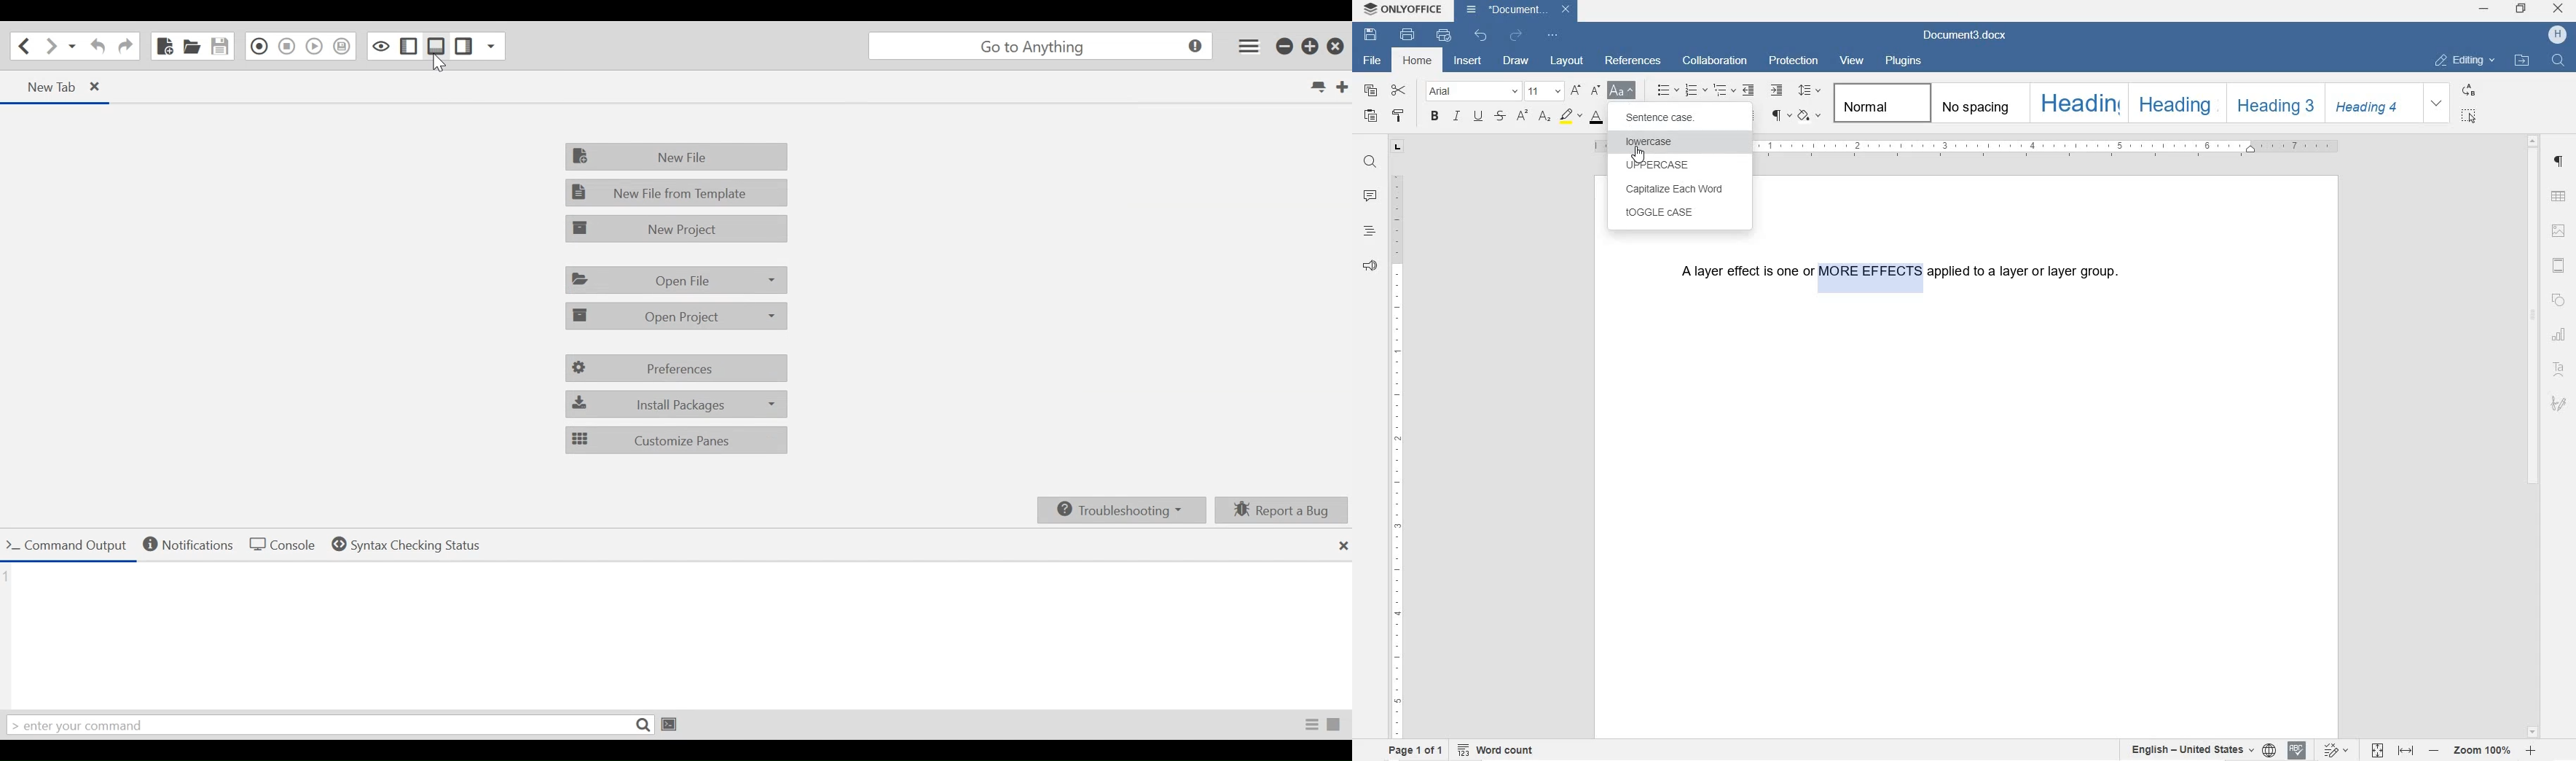  What do you see at coordinates (1415, 751) in the screenshot?
I see `PAGE 1 OF 1` at bounding box center [1415, 751].